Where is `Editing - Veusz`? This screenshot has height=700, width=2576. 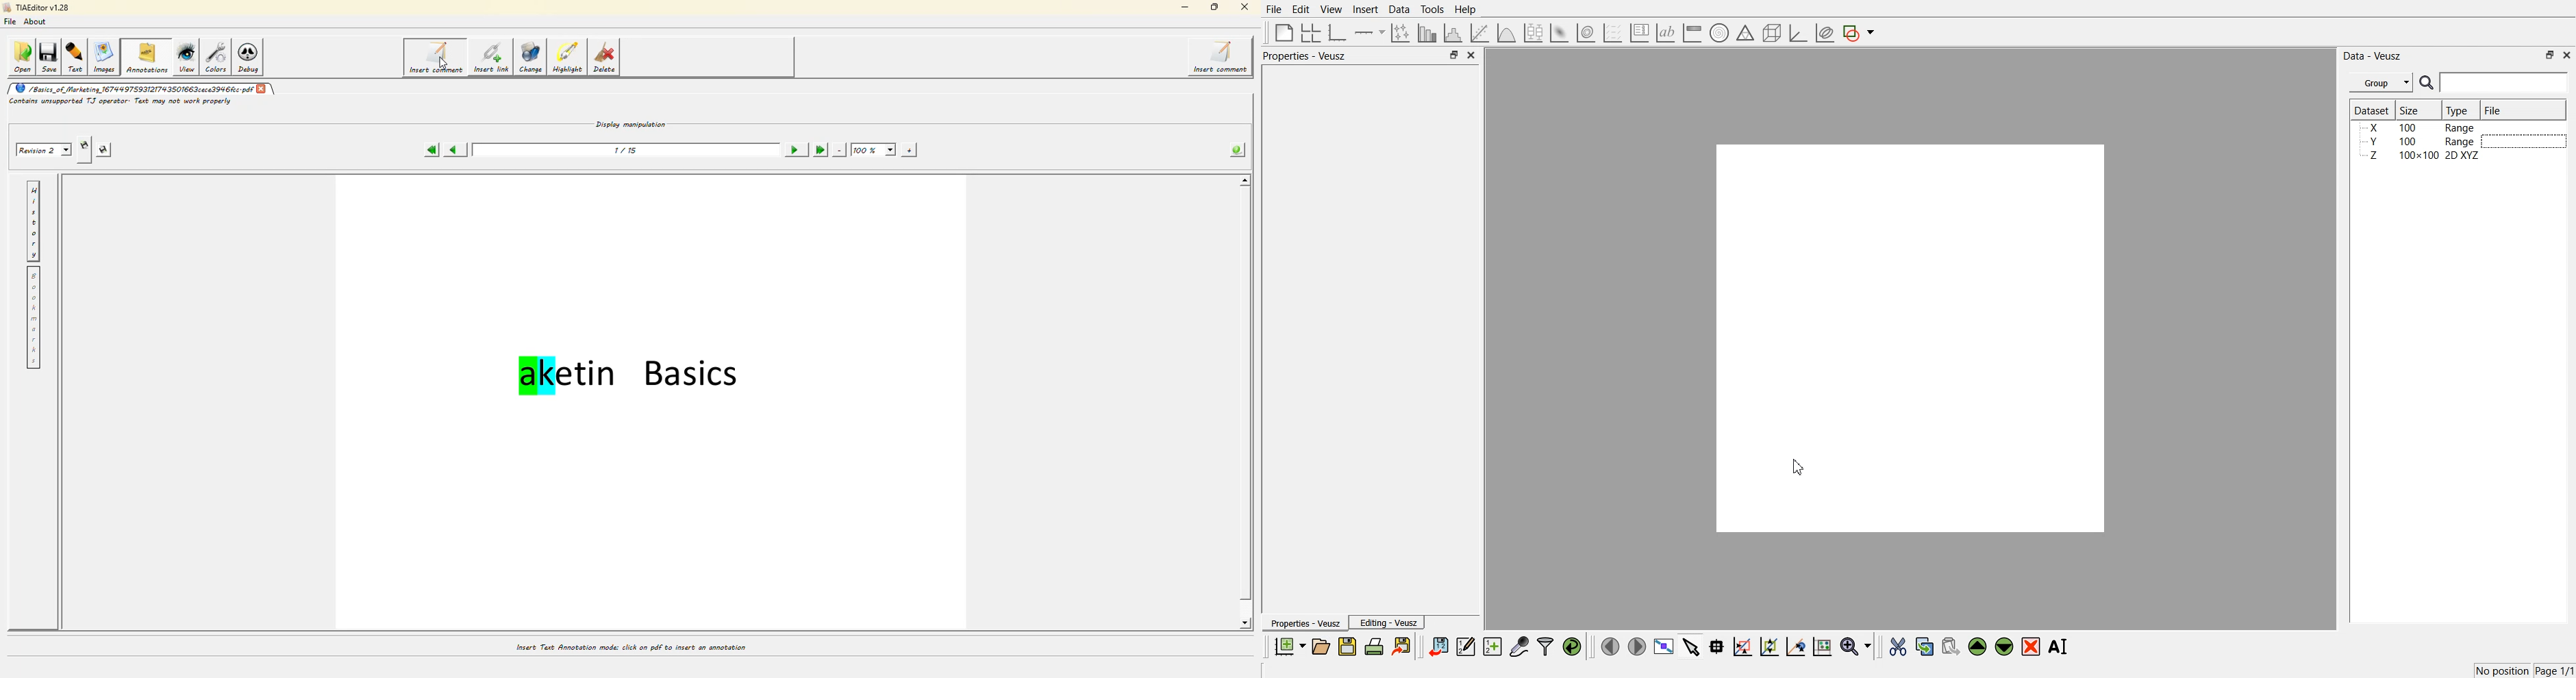 Editing - Veusz is located at coordinates (1387, 622).